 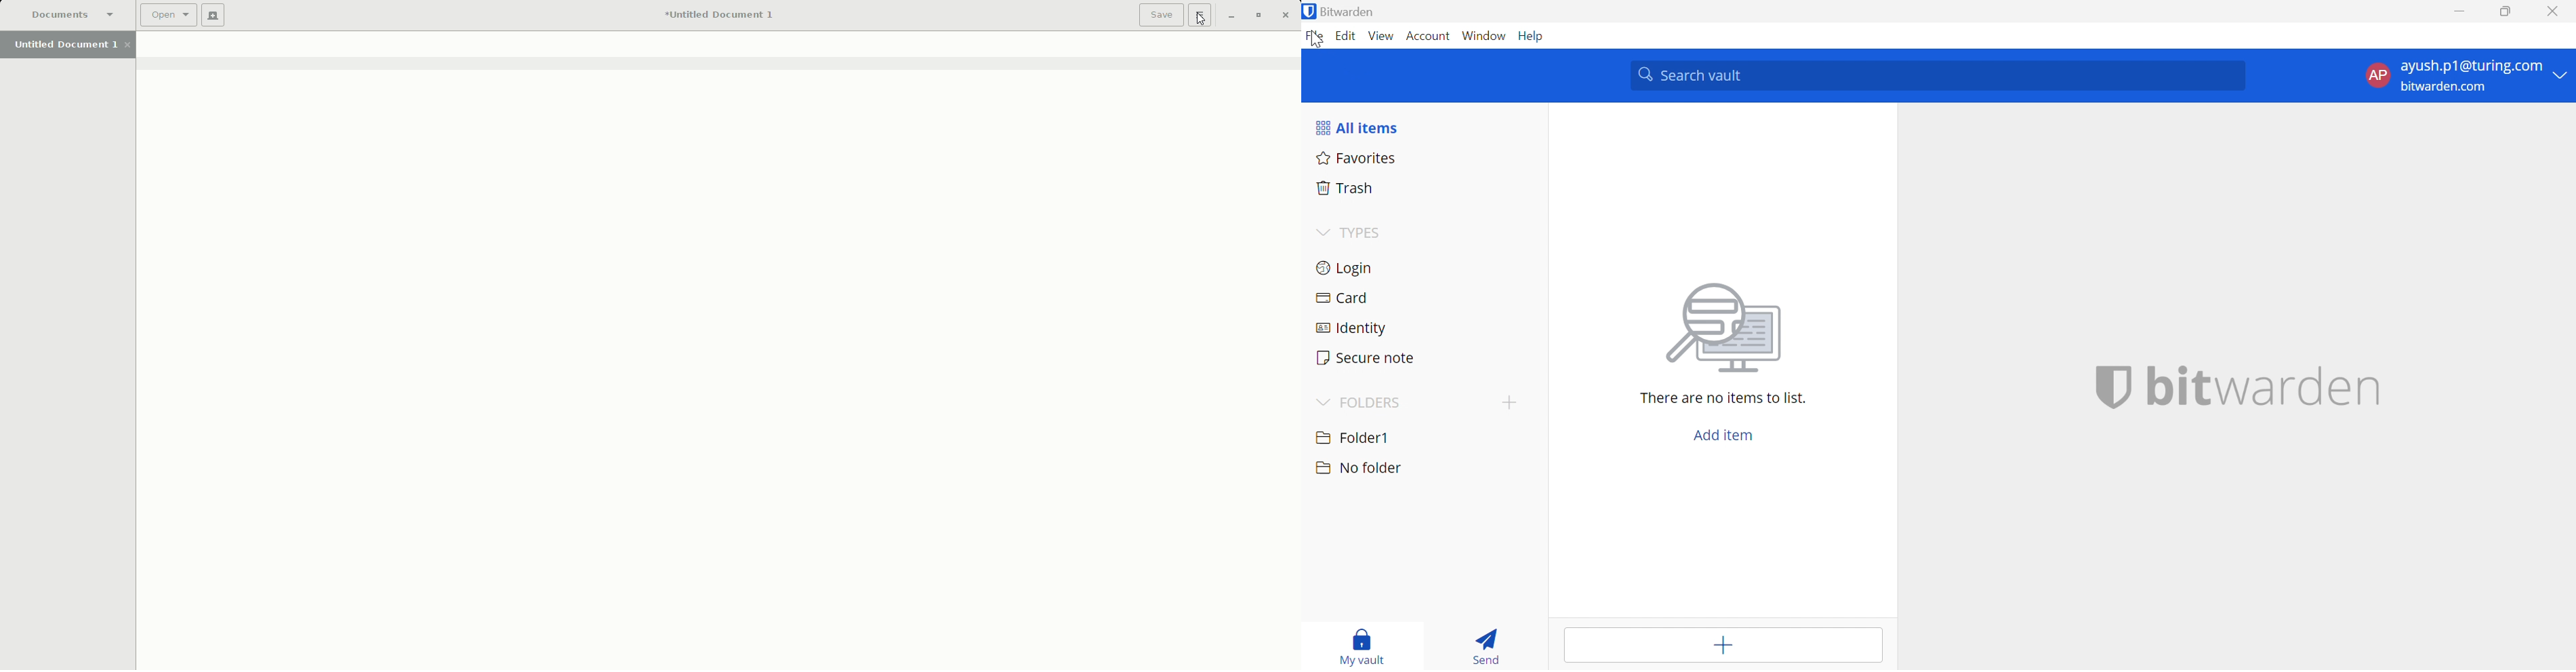 I want to click on Send, so click(x=1490, y=643).